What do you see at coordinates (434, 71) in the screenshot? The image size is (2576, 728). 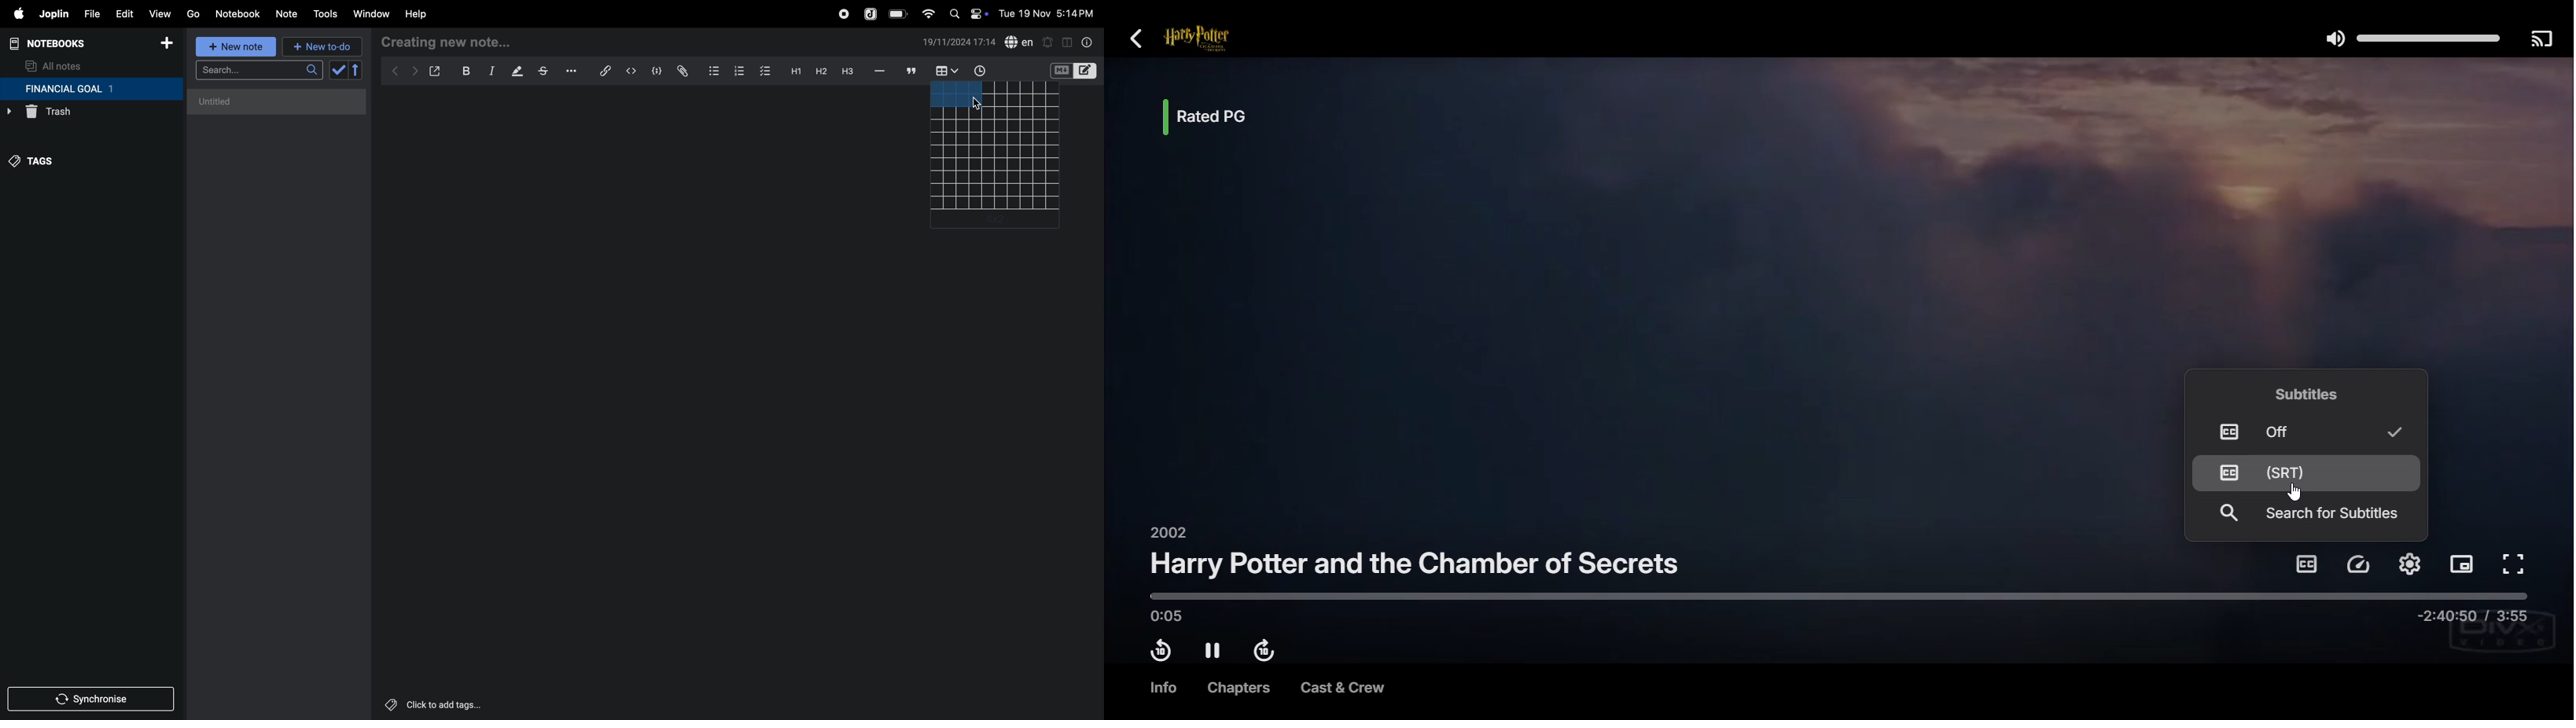 I see `open window` at bounding box center [434, 71].